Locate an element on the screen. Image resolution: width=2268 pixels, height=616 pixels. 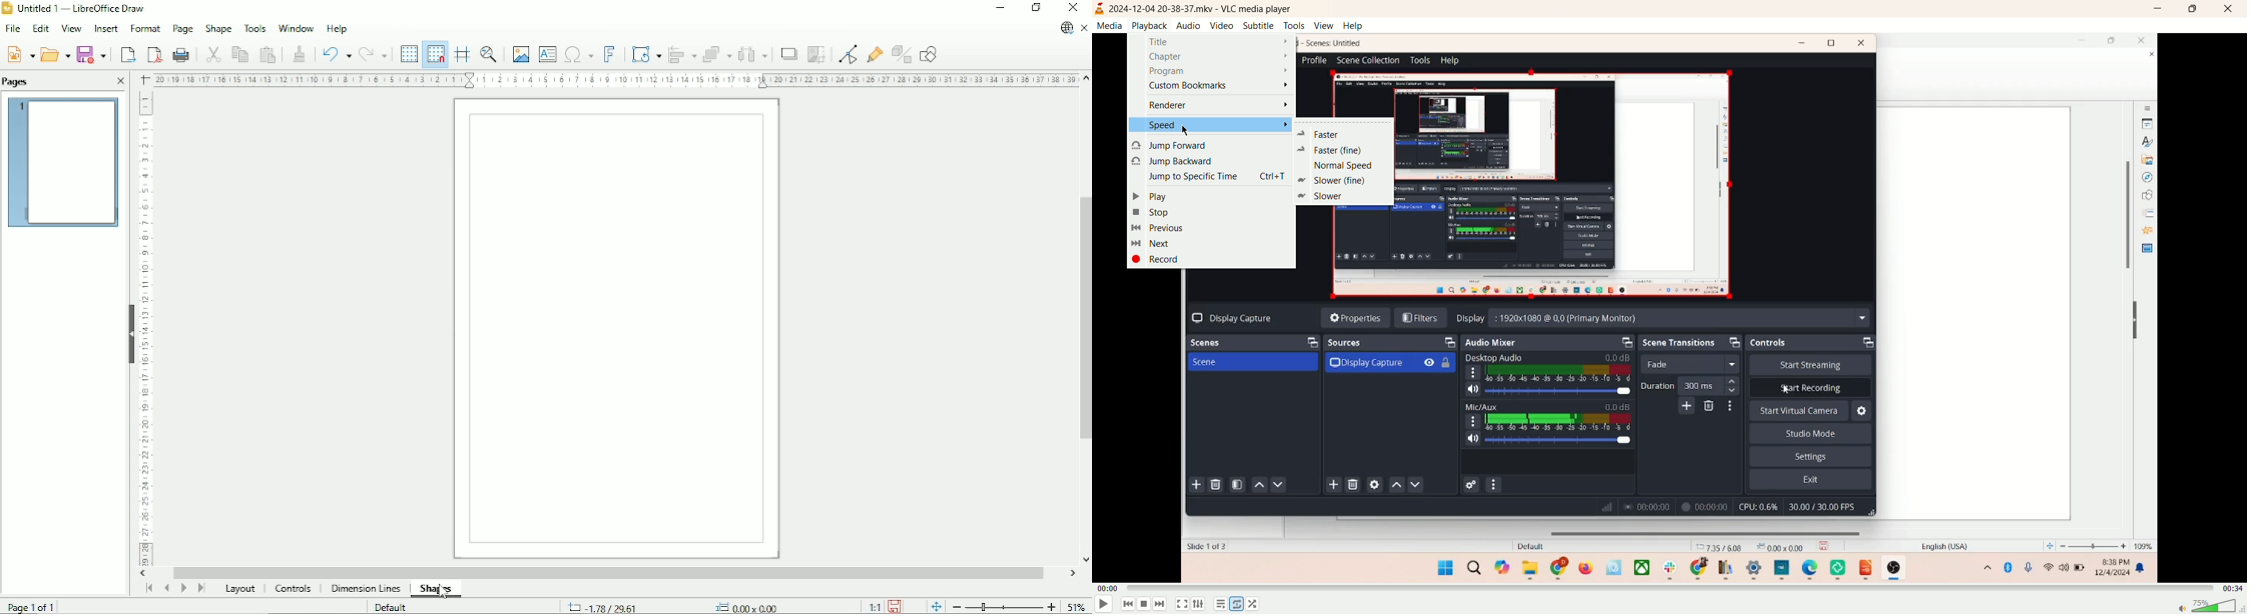
program is located at coordinates (1219, 72).